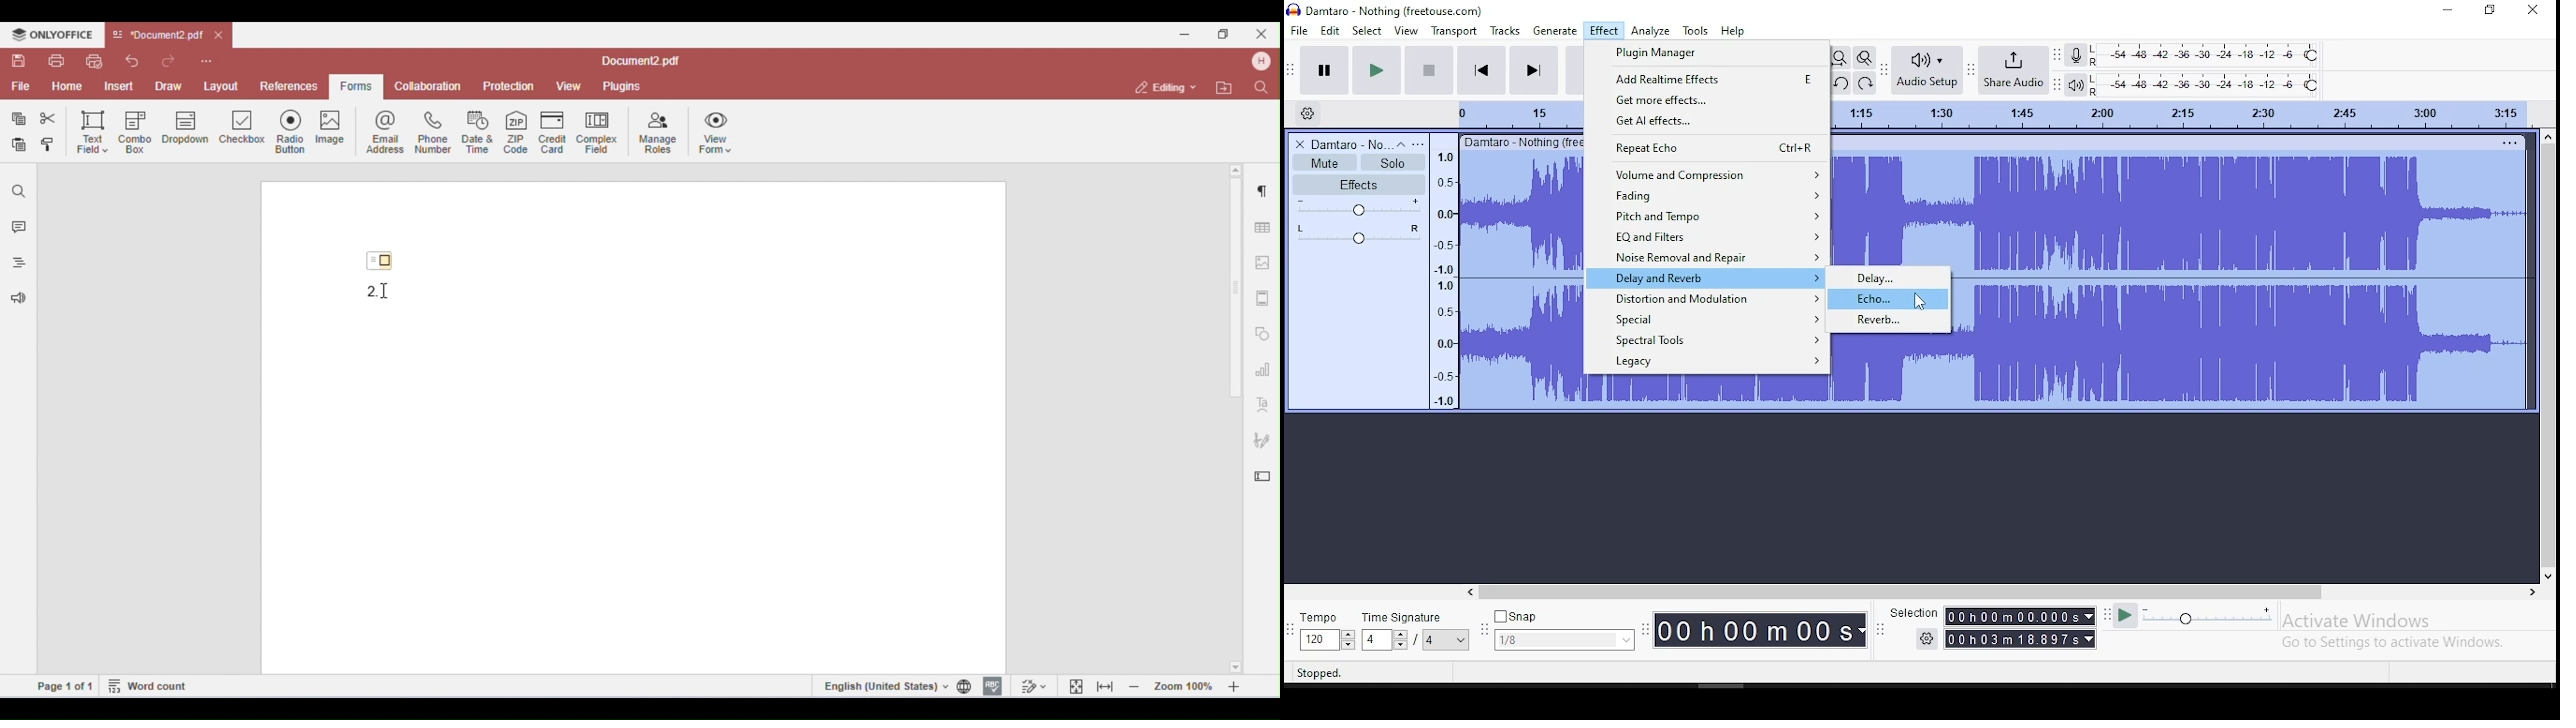 The image size is (2576, 728). I want to click on spectral tools, so click(1707, 339).